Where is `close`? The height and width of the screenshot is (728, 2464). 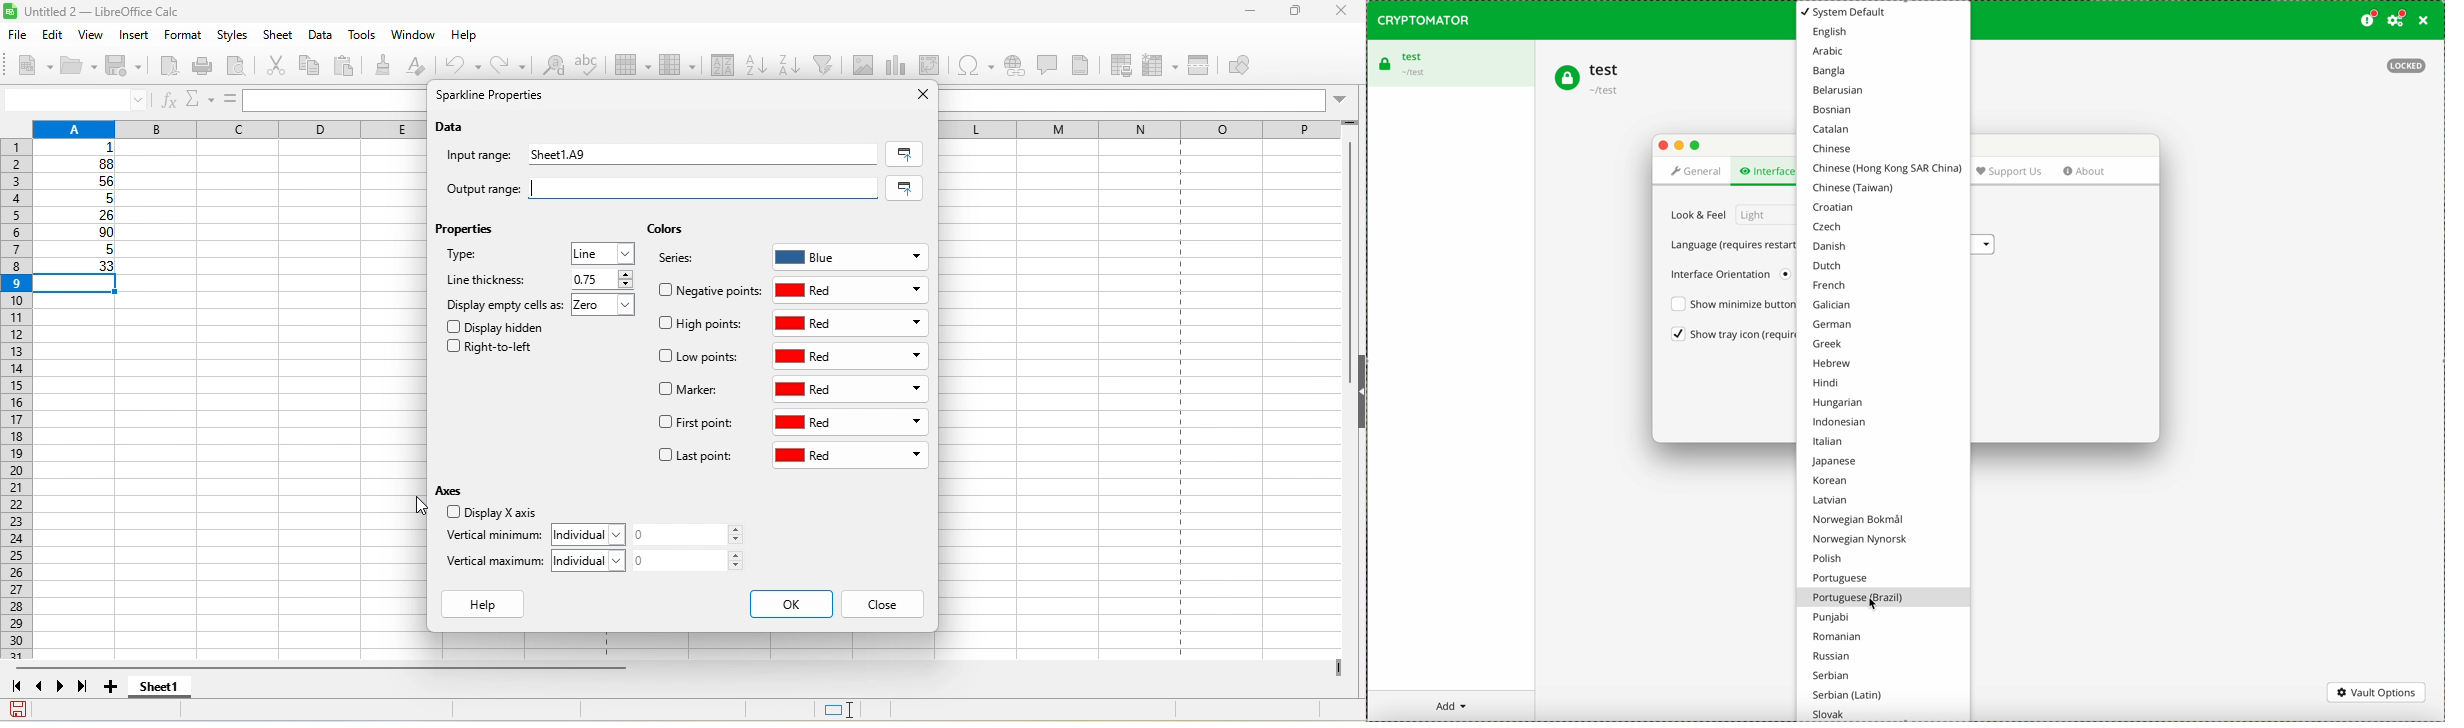
close is located at coordinates (1342, 13).